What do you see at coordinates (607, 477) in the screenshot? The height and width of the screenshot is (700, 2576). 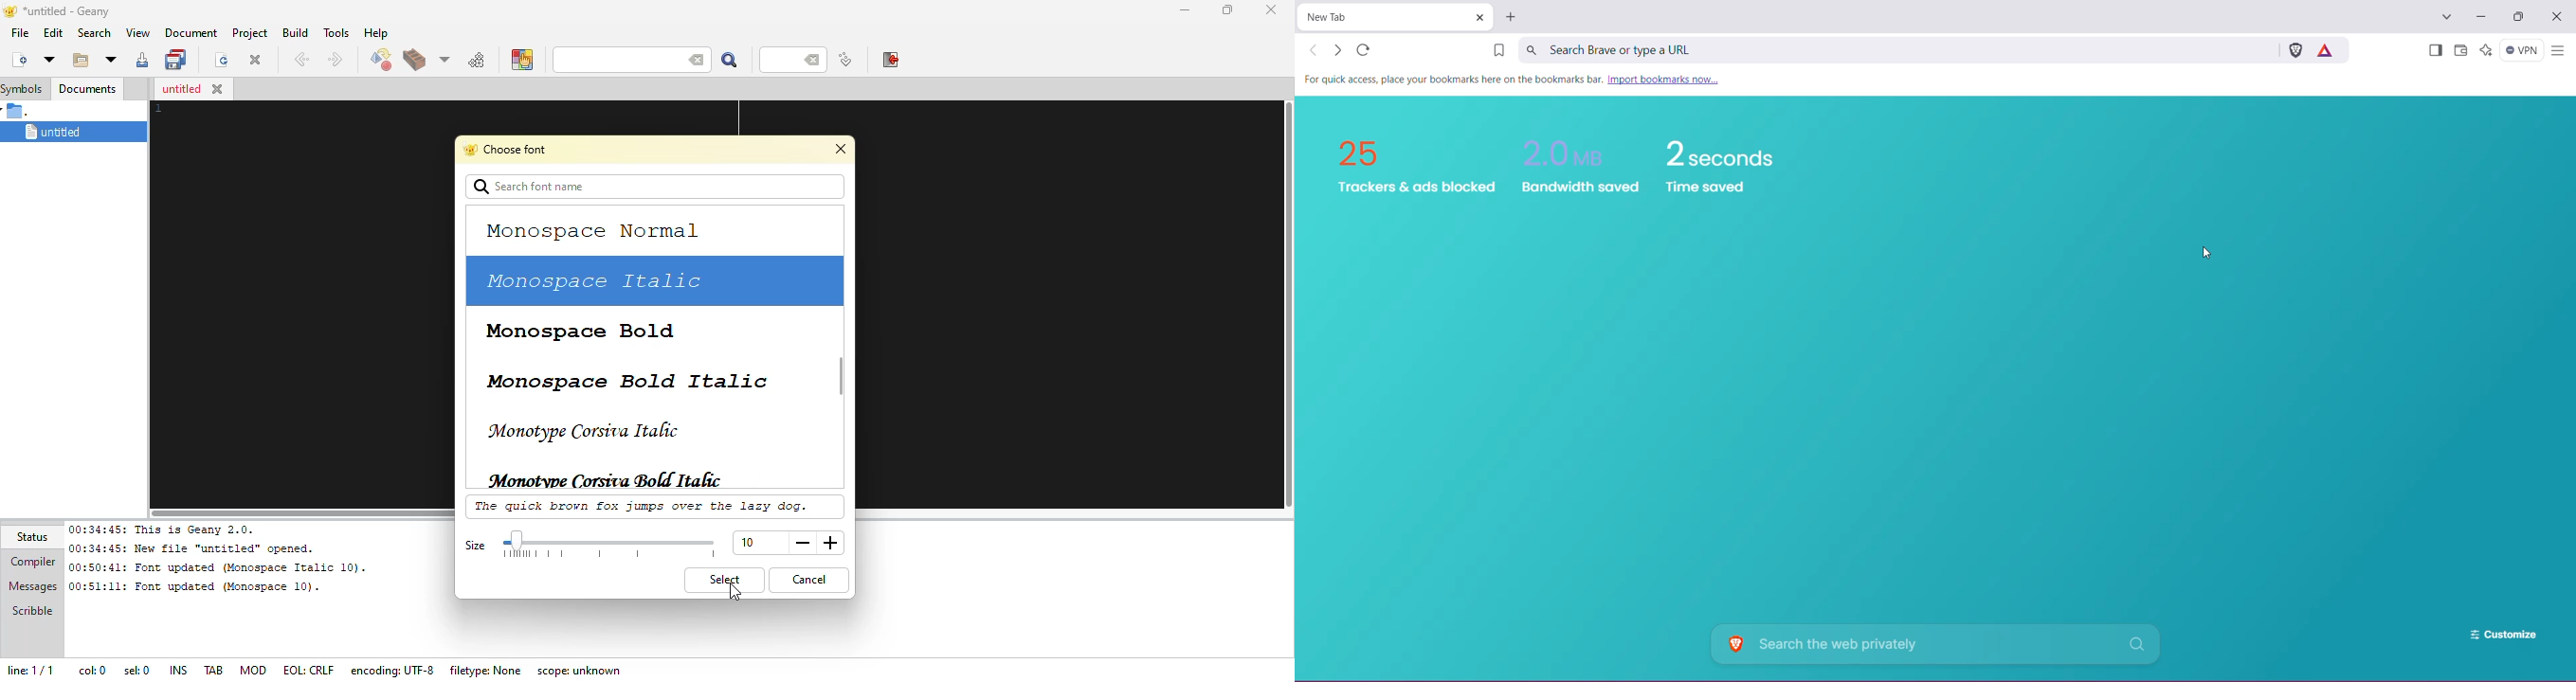 I see `monotype corsiva bold italic` at bounding box center [607, 477].